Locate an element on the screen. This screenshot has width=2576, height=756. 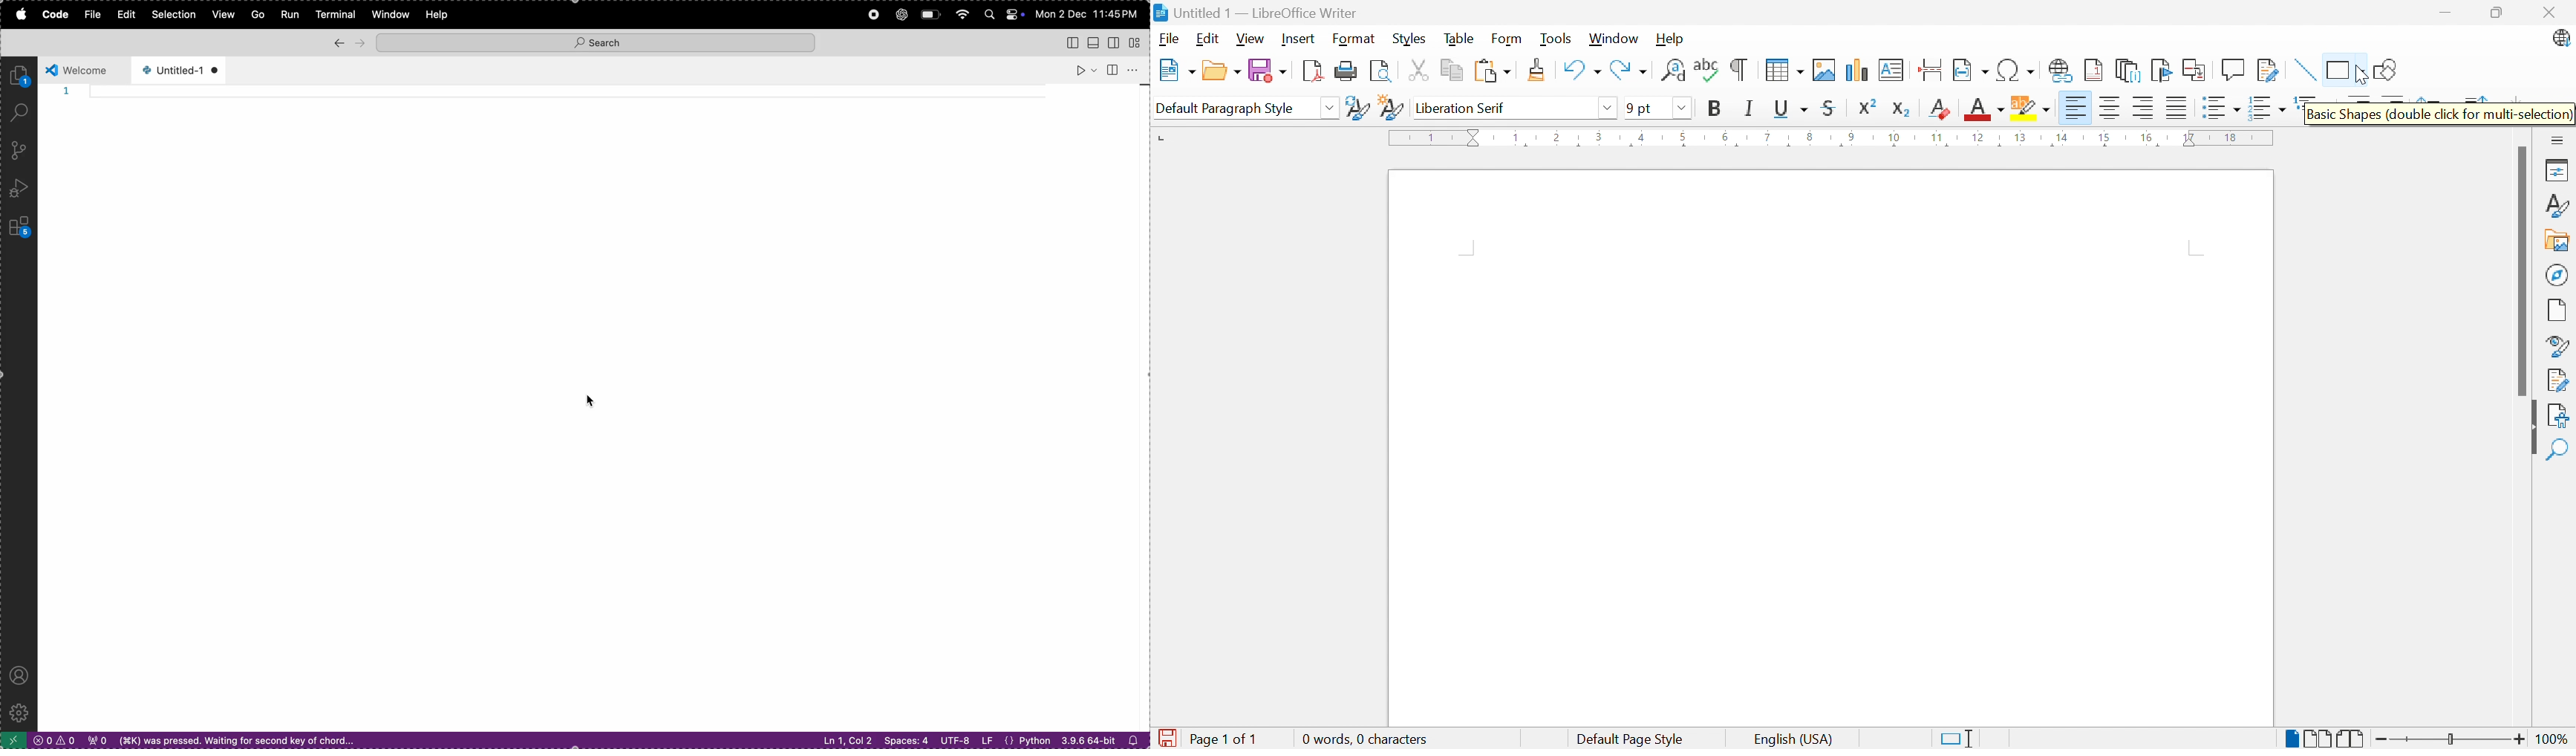
Insert comment is located at coordinates (2236, 69).